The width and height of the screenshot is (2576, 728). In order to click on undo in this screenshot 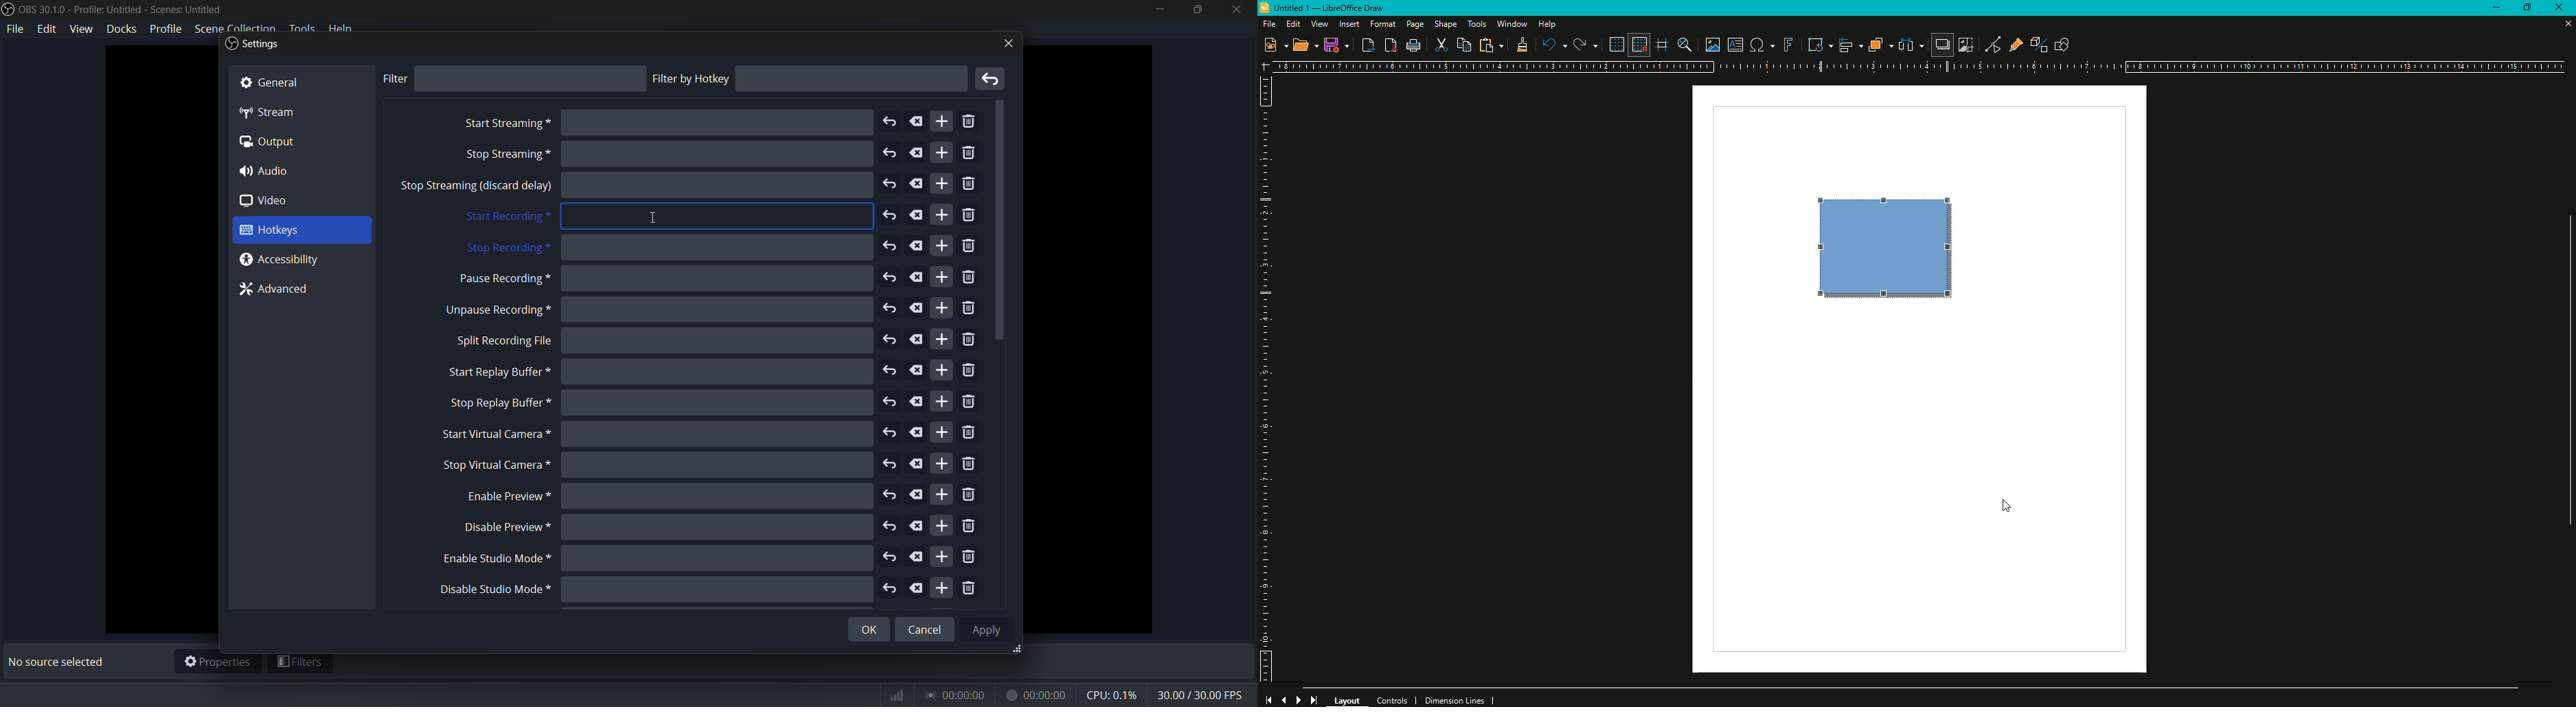, I will do `click(890, 370)`.